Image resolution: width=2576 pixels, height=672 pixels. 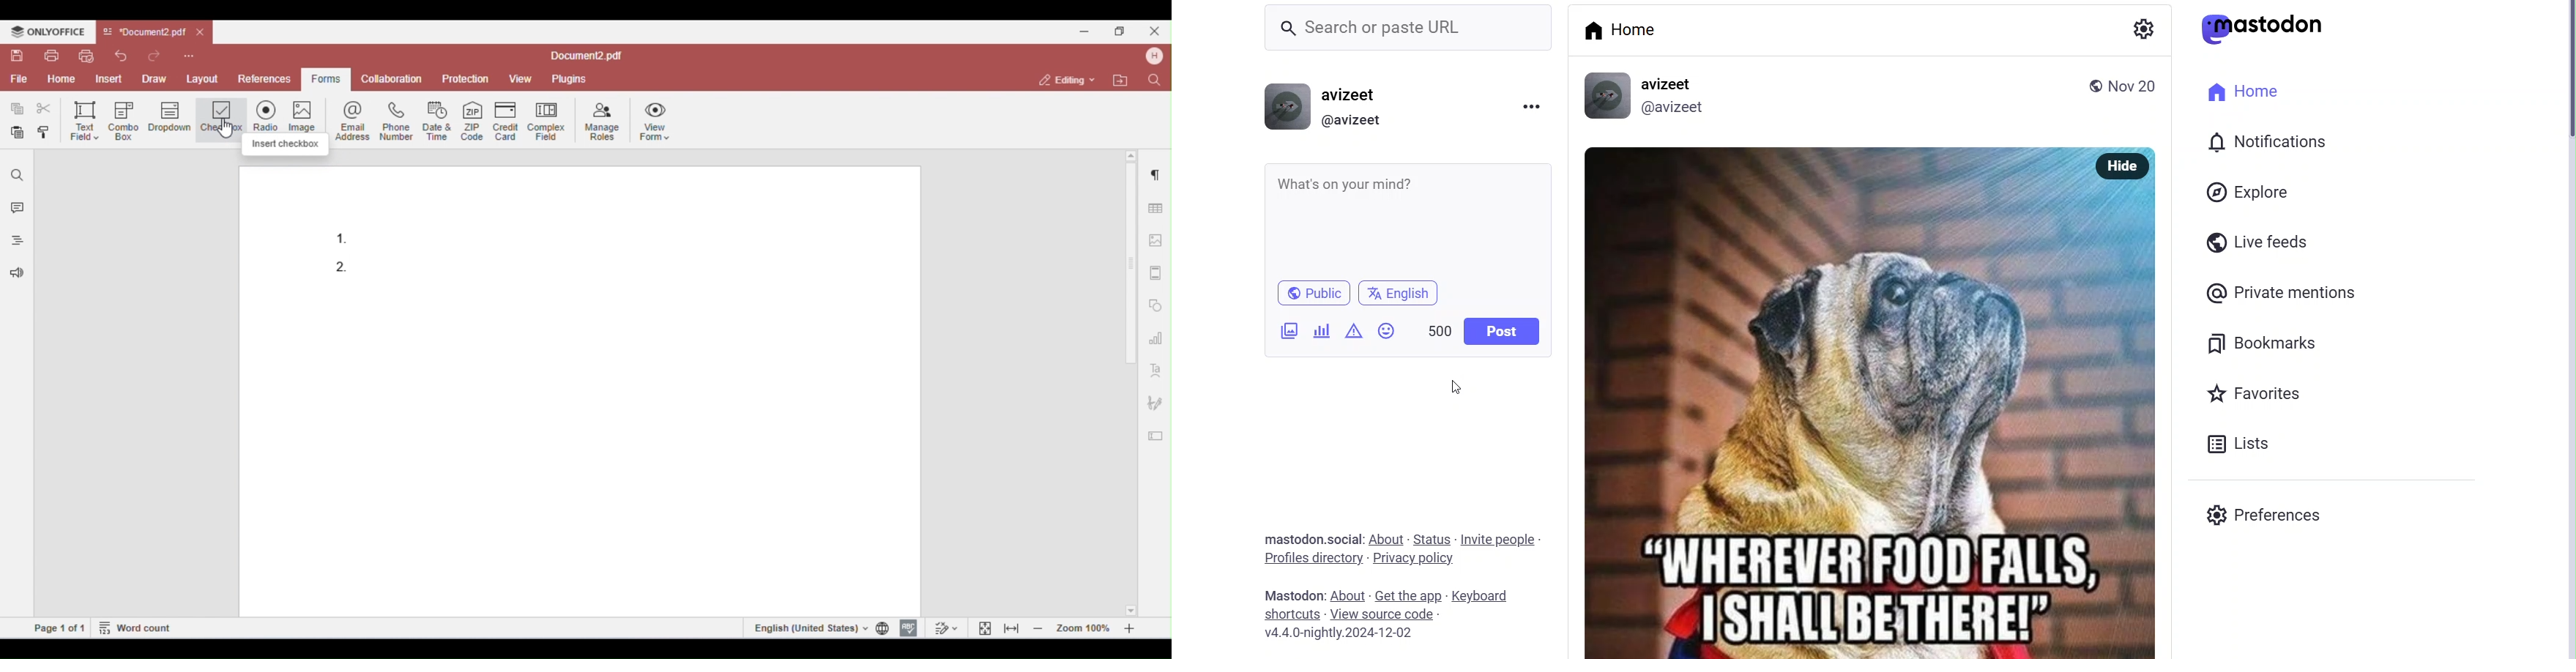 What do you see at coordinates (1498, 540) in the screenshot?
I see `invite people` at bounding box center [1498, 540].